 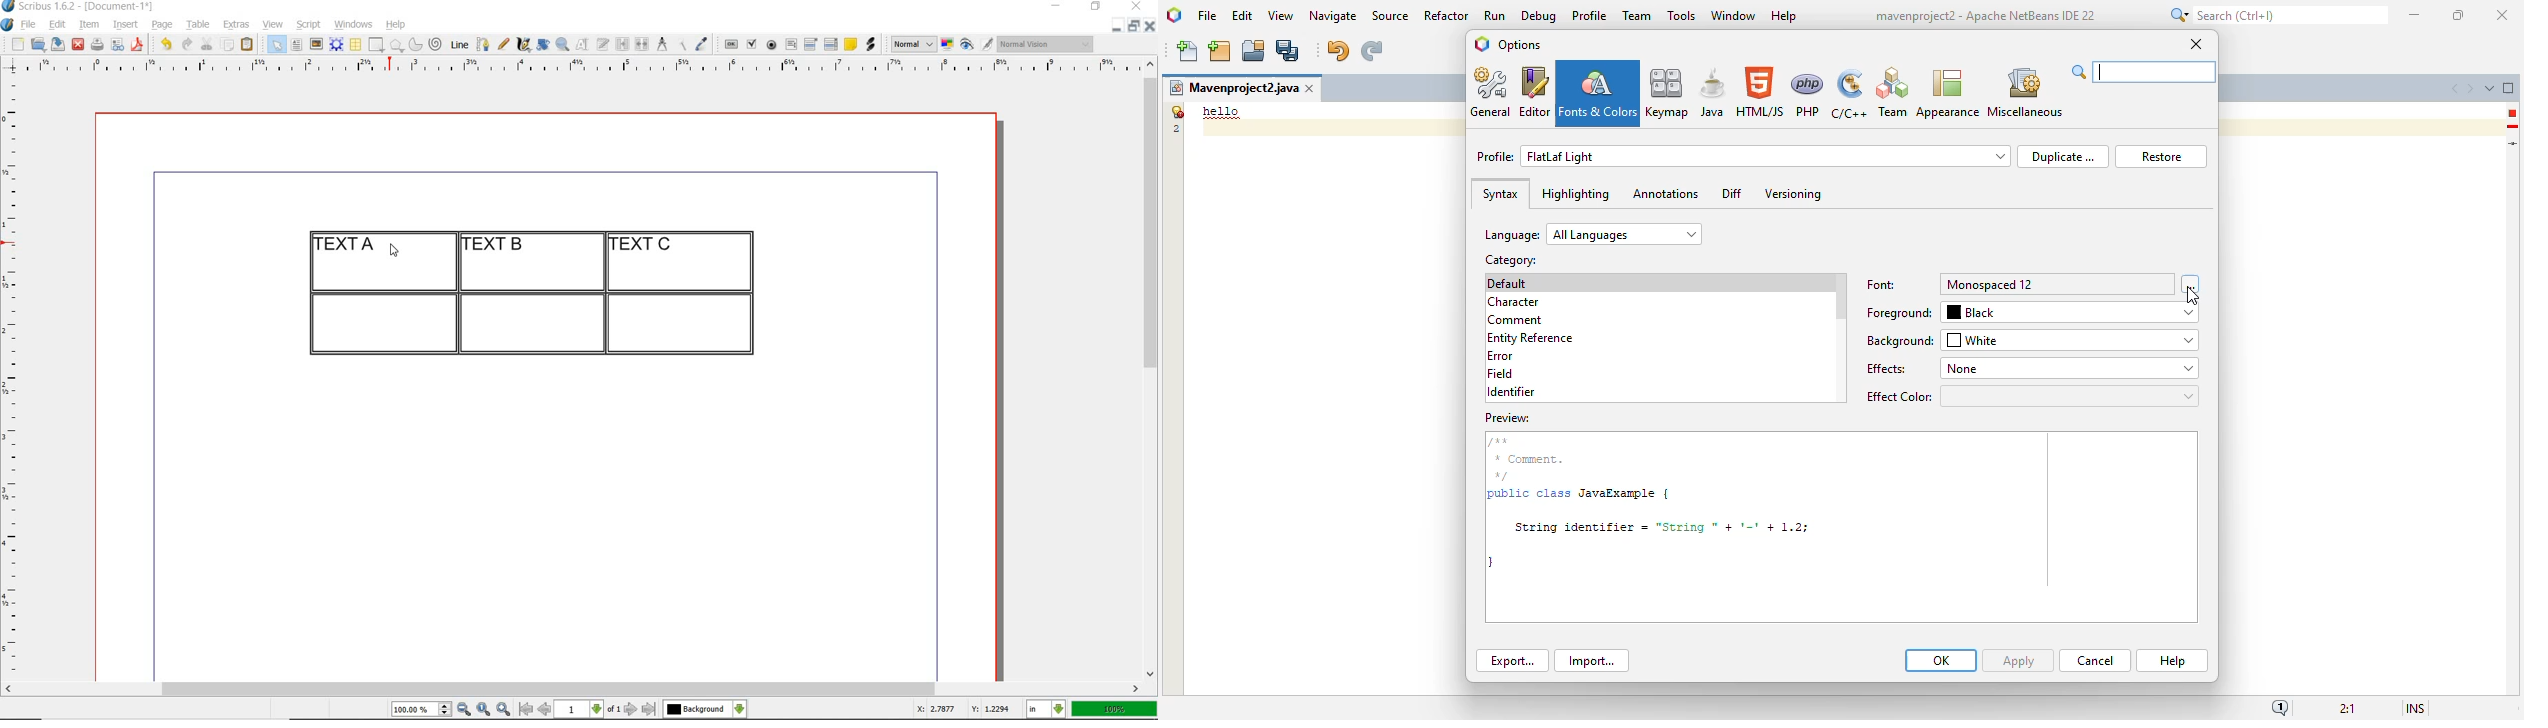 I want to click on pdf list box, so click(x=832, y=44).